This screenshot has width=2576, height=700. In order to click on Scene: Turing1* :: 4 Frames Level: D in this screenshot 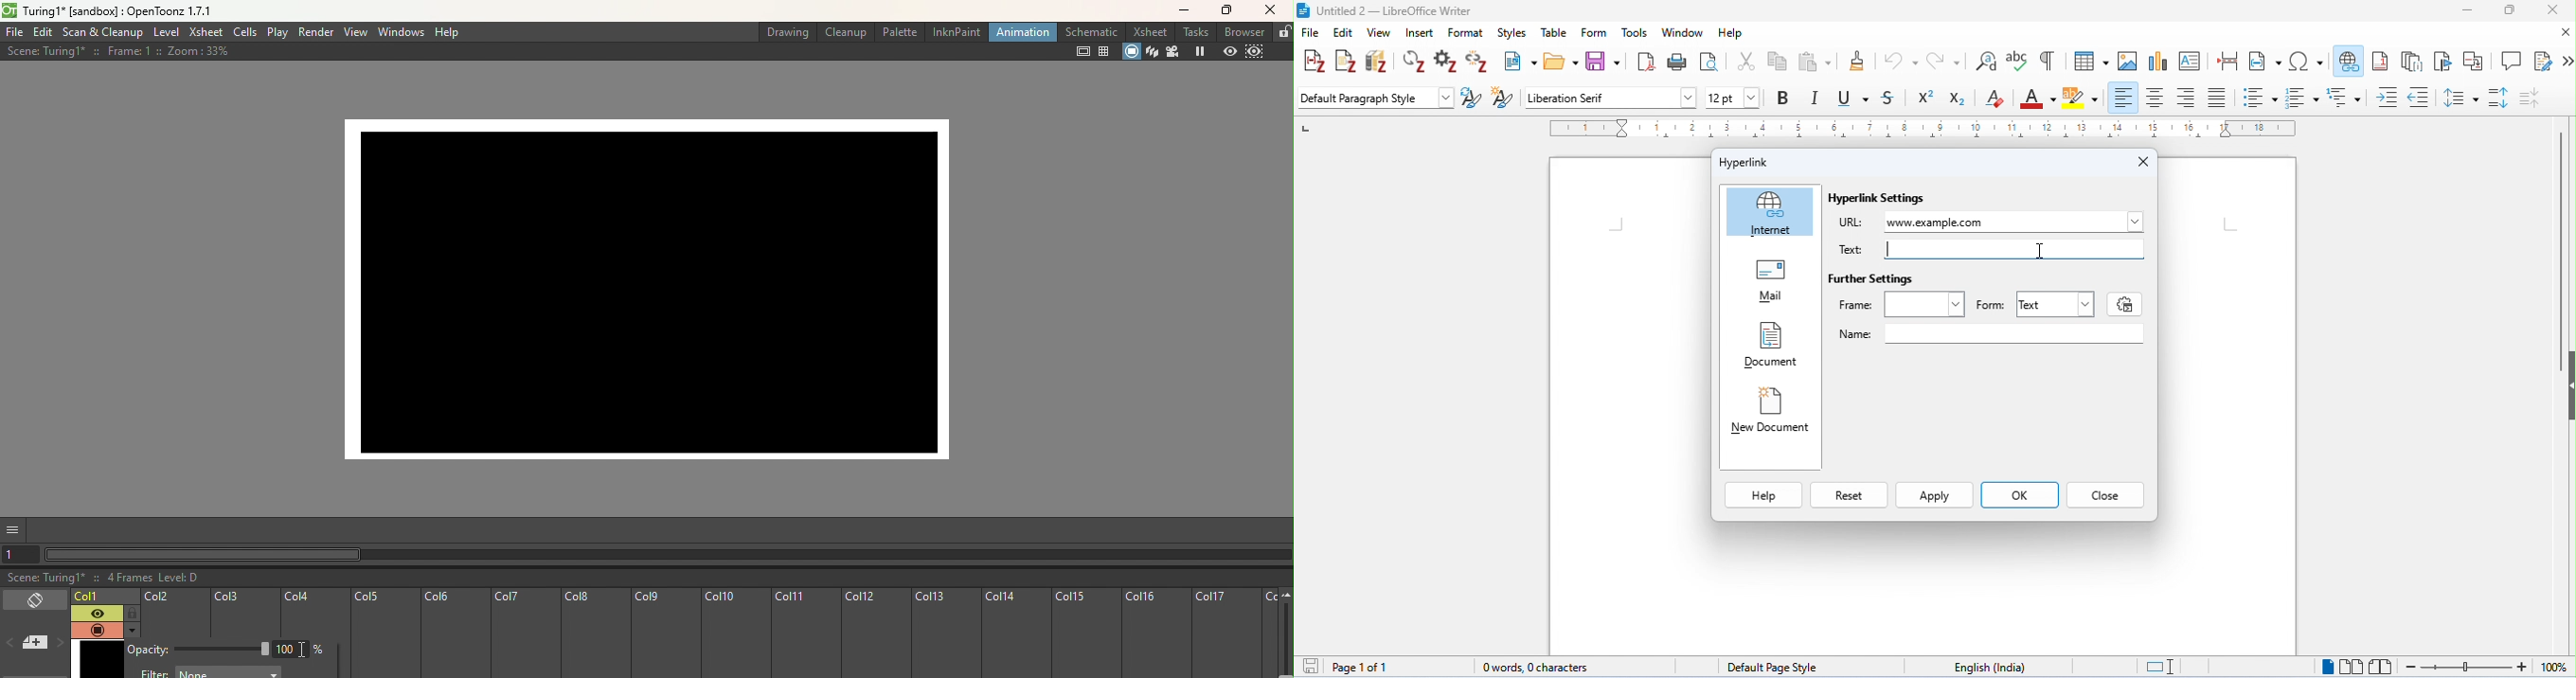, I will do `click(647, 578)`.